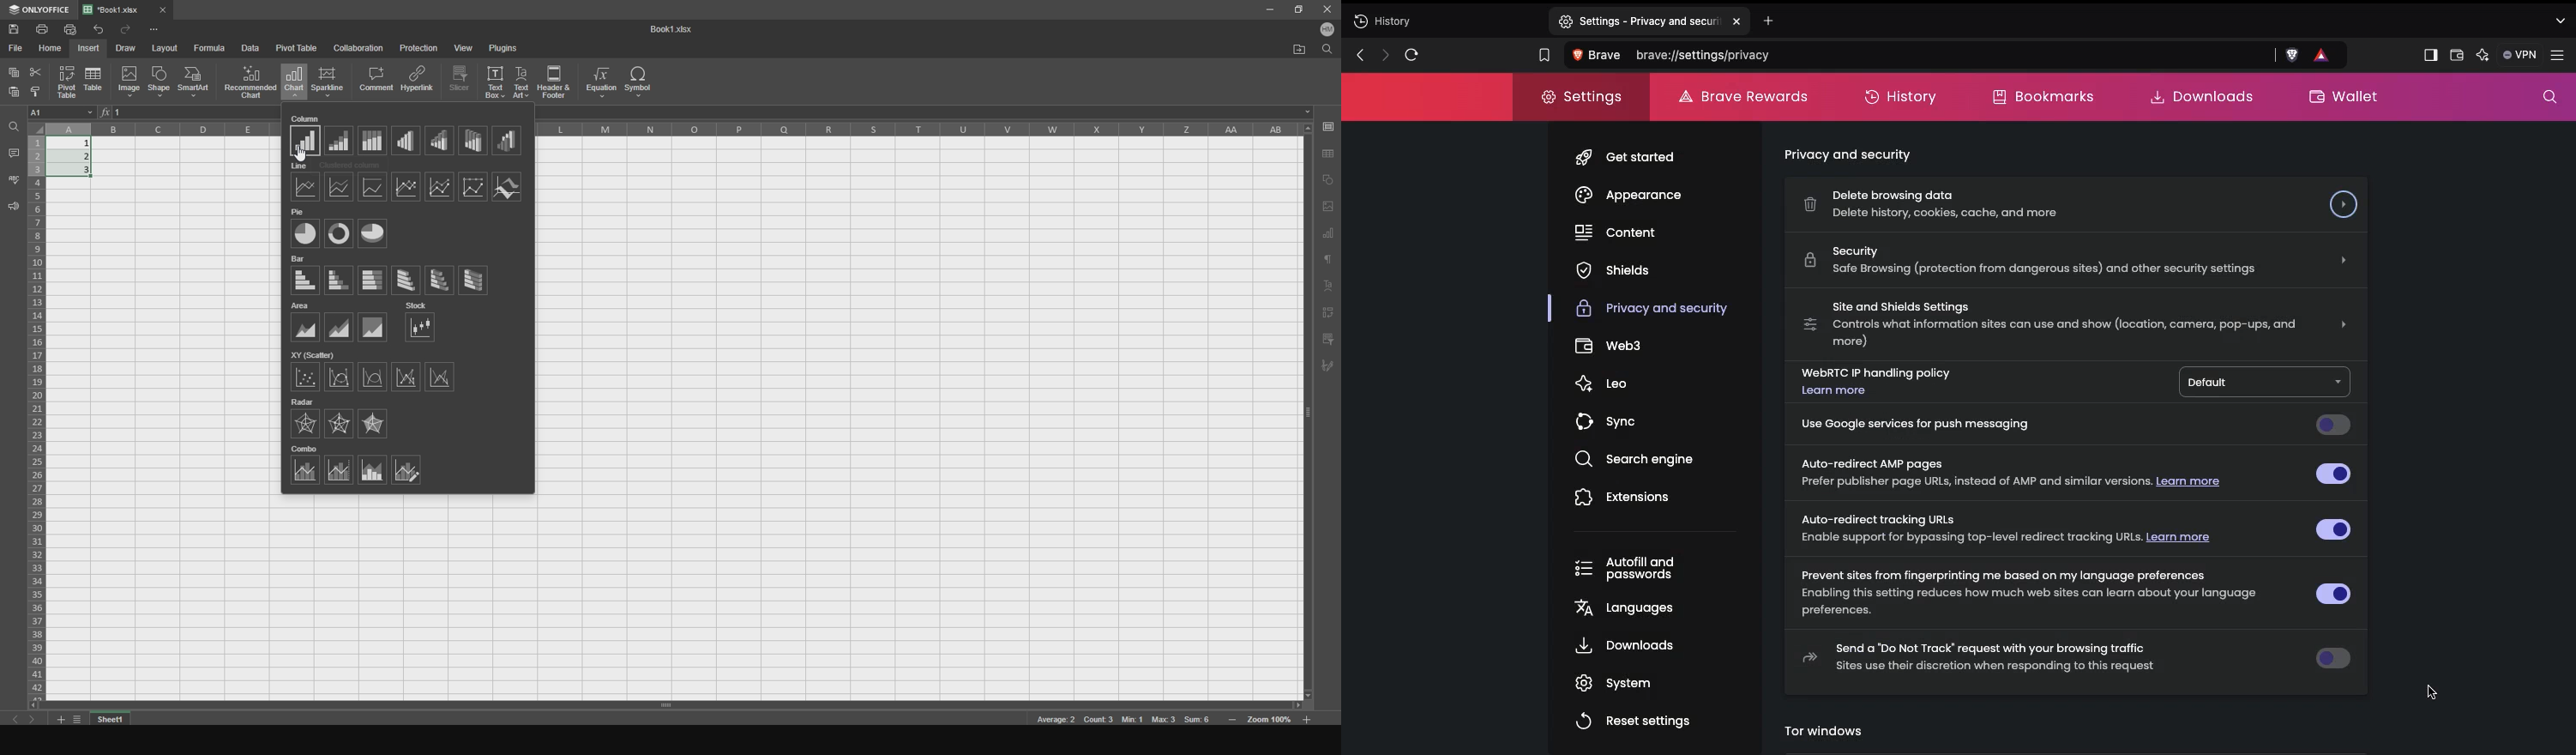  Describe the element at coordinates (18, 29) in the screenshot. I see `save` at that location.